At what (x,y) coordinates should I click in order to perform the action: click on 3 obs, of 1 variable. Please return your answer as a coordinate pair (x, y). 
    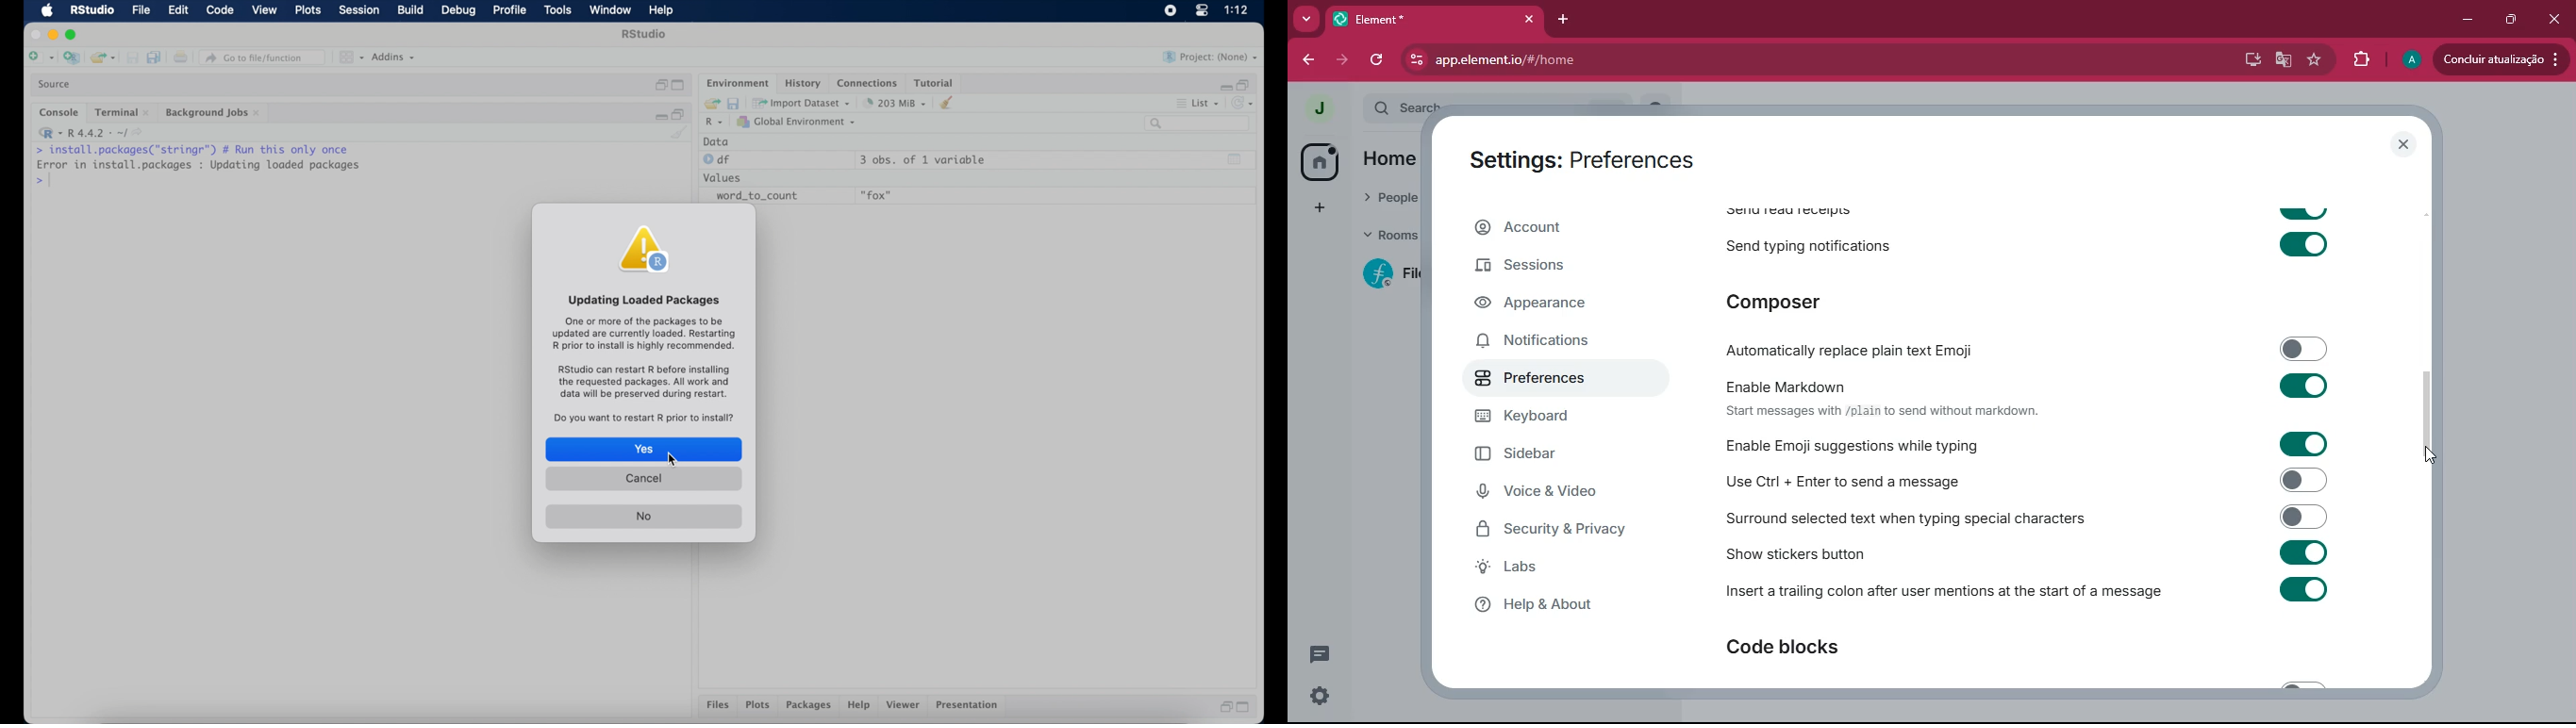
    Looking at the image, I should click on (929, 160).